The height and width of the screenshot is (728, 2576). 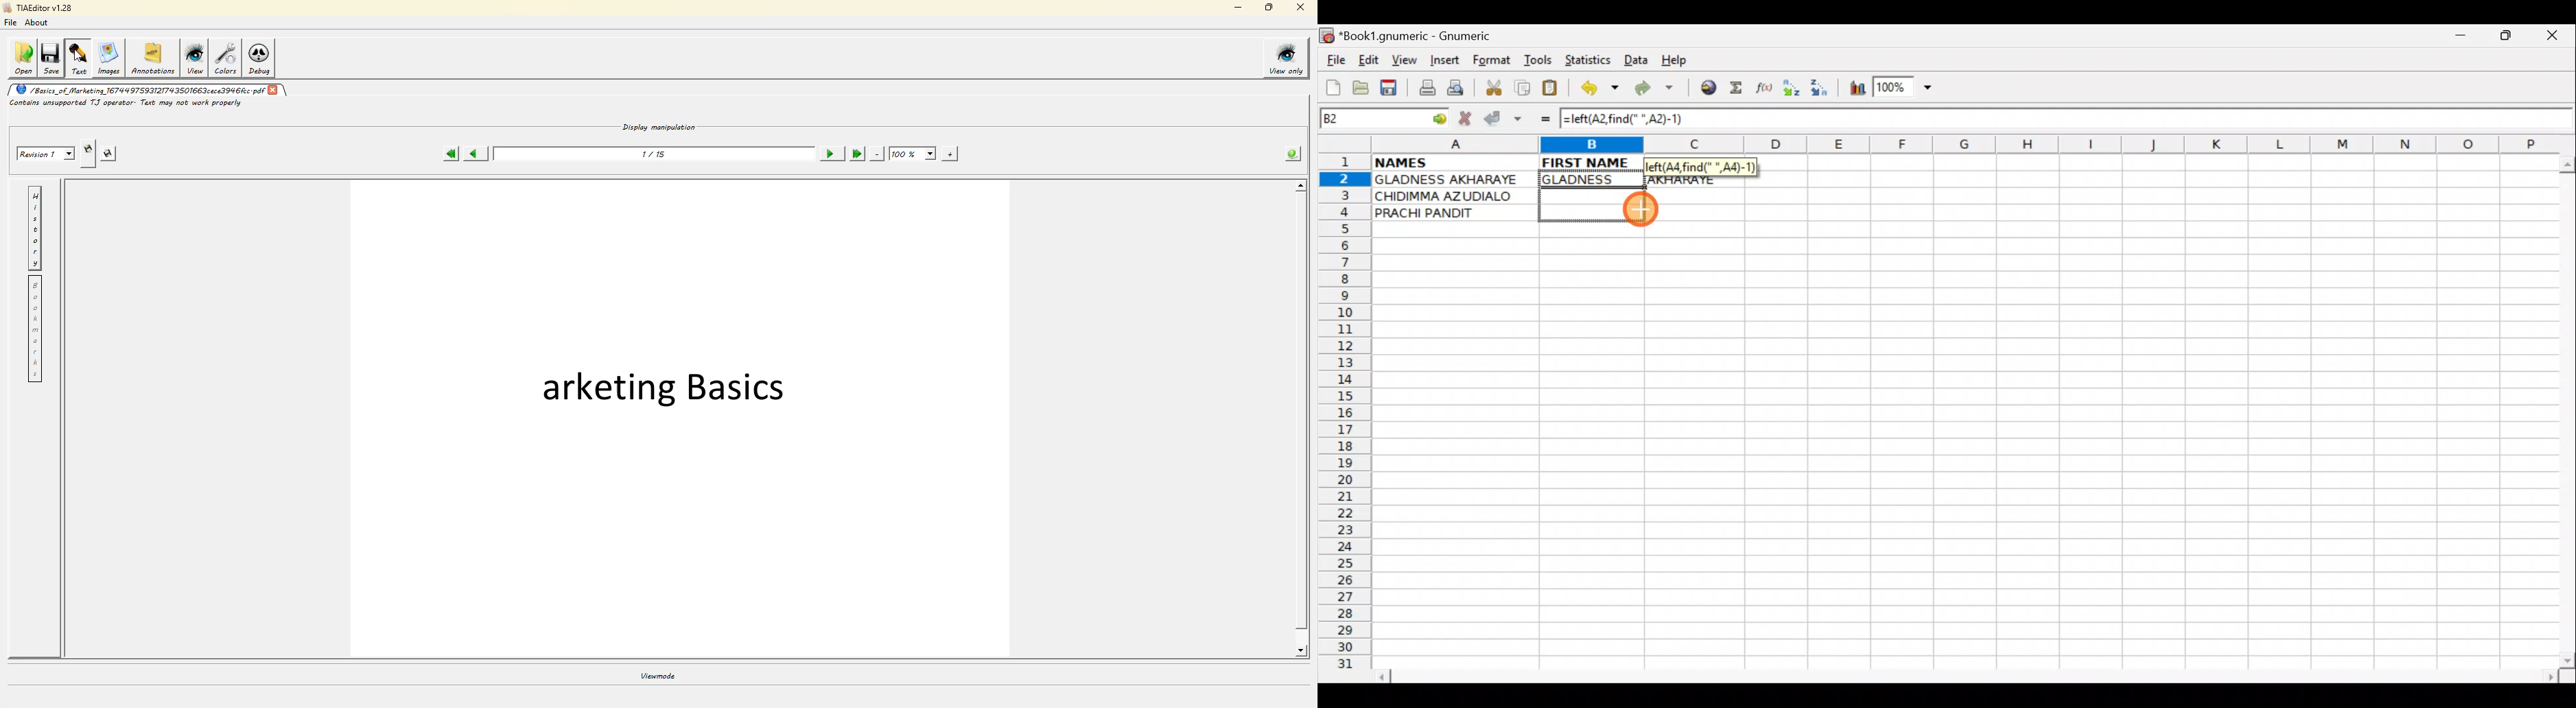 What do you see at coordinates (2141, 123) in the screenshot?
I see `Formula bar` at bounding box center [2141, 123].